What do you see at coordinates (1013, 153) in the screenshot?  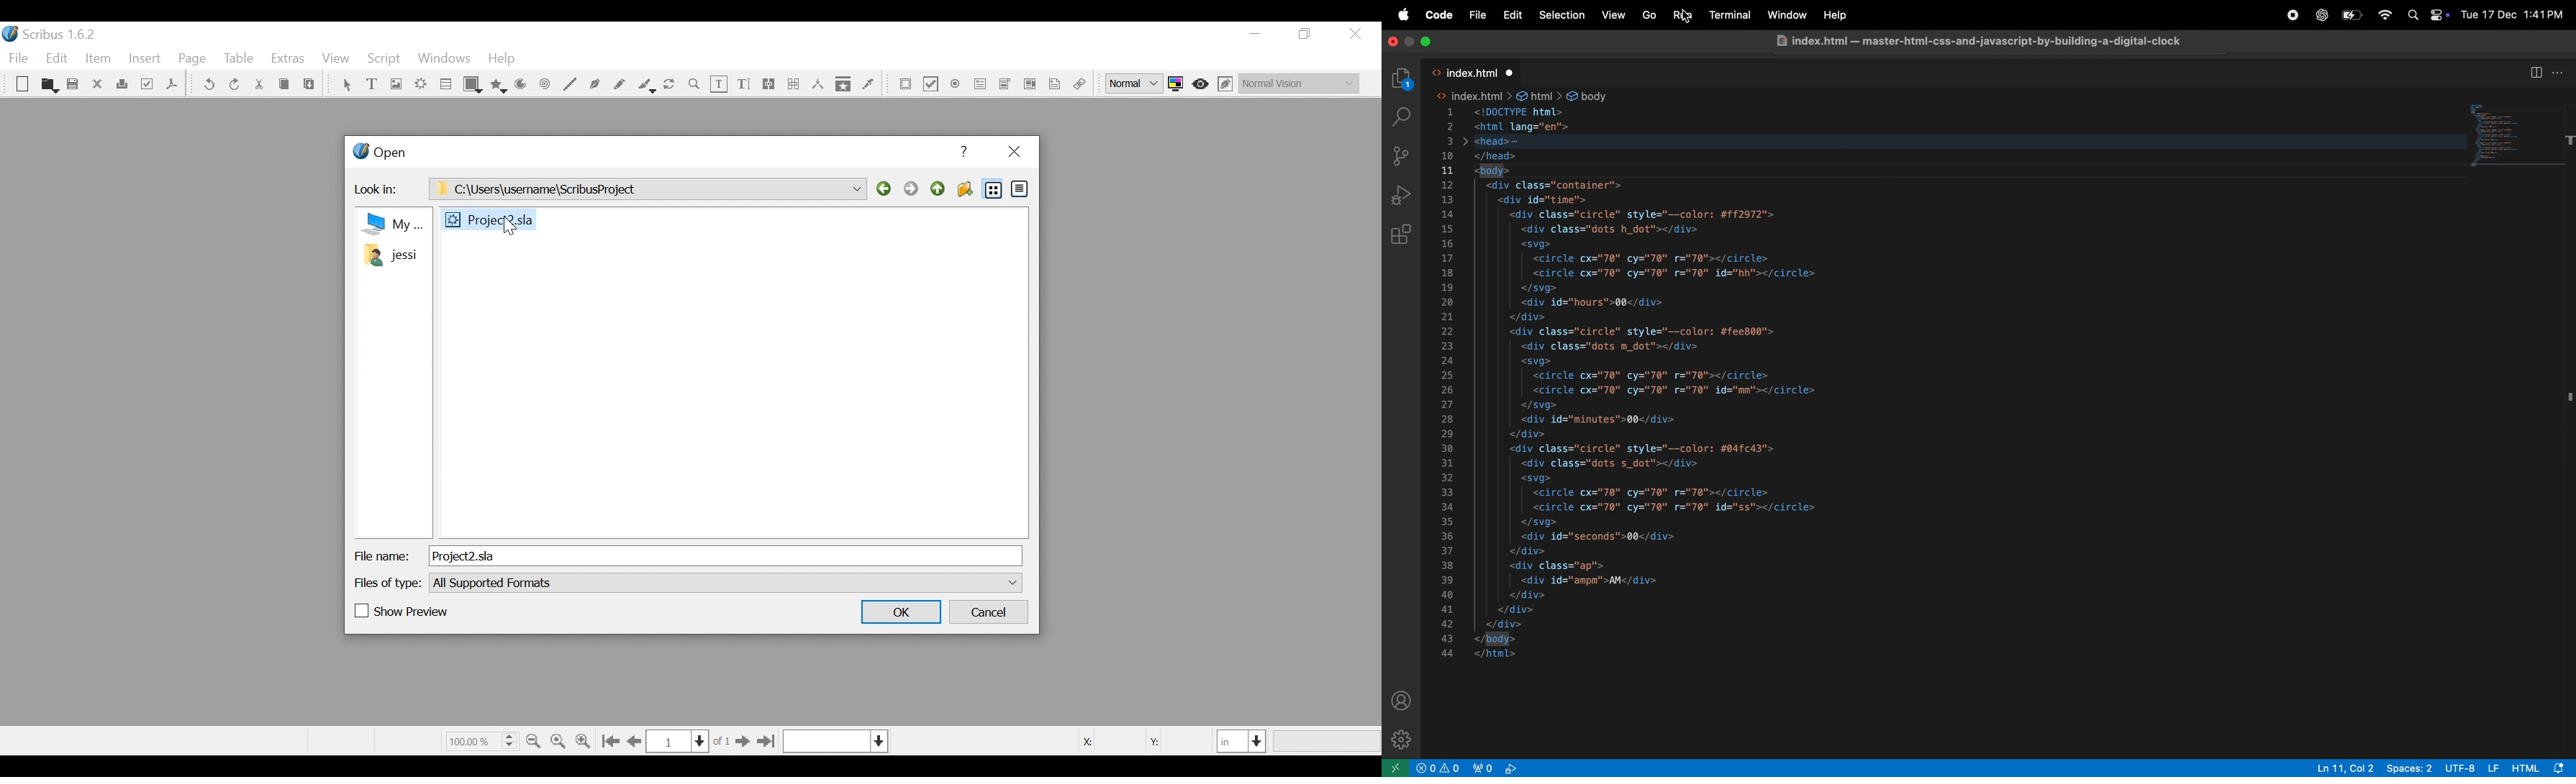 I see `Close` at bounding box center [1013, 153].